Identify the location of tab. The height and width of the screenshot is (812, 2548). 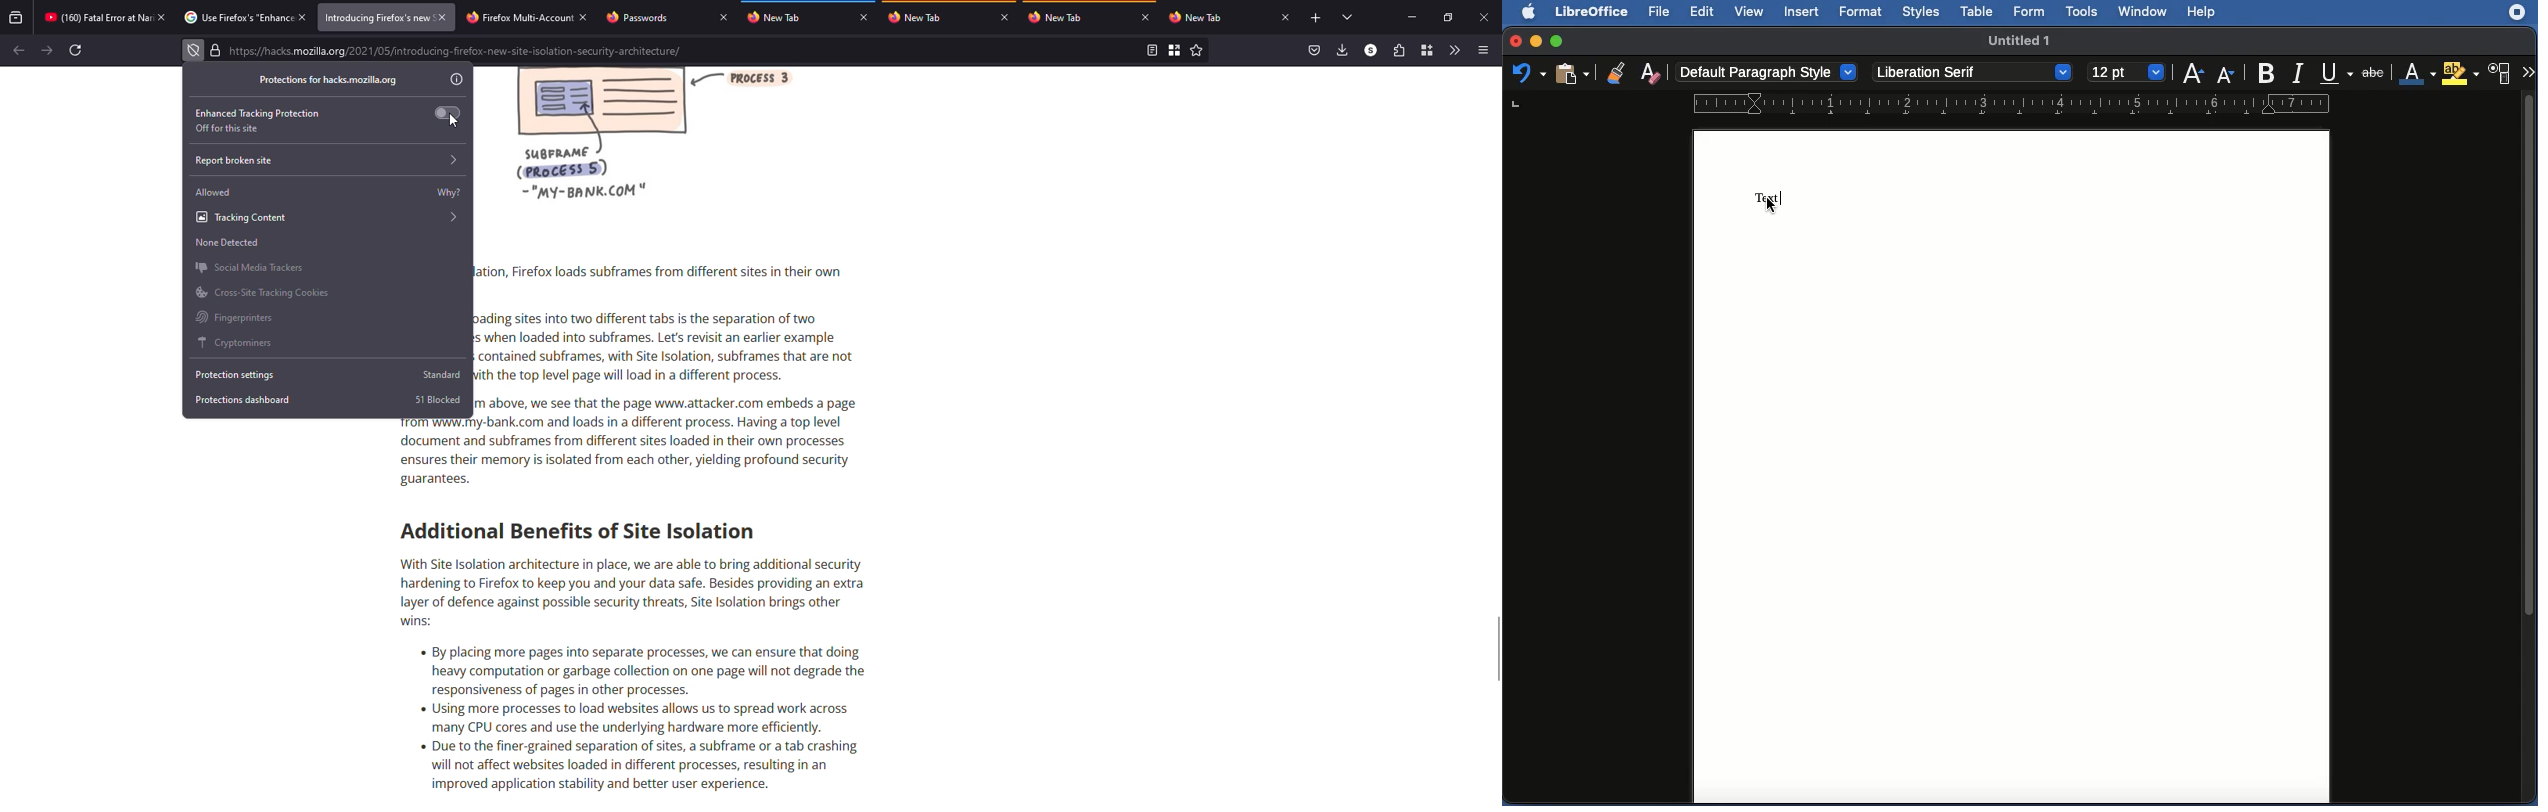
(376, 17).